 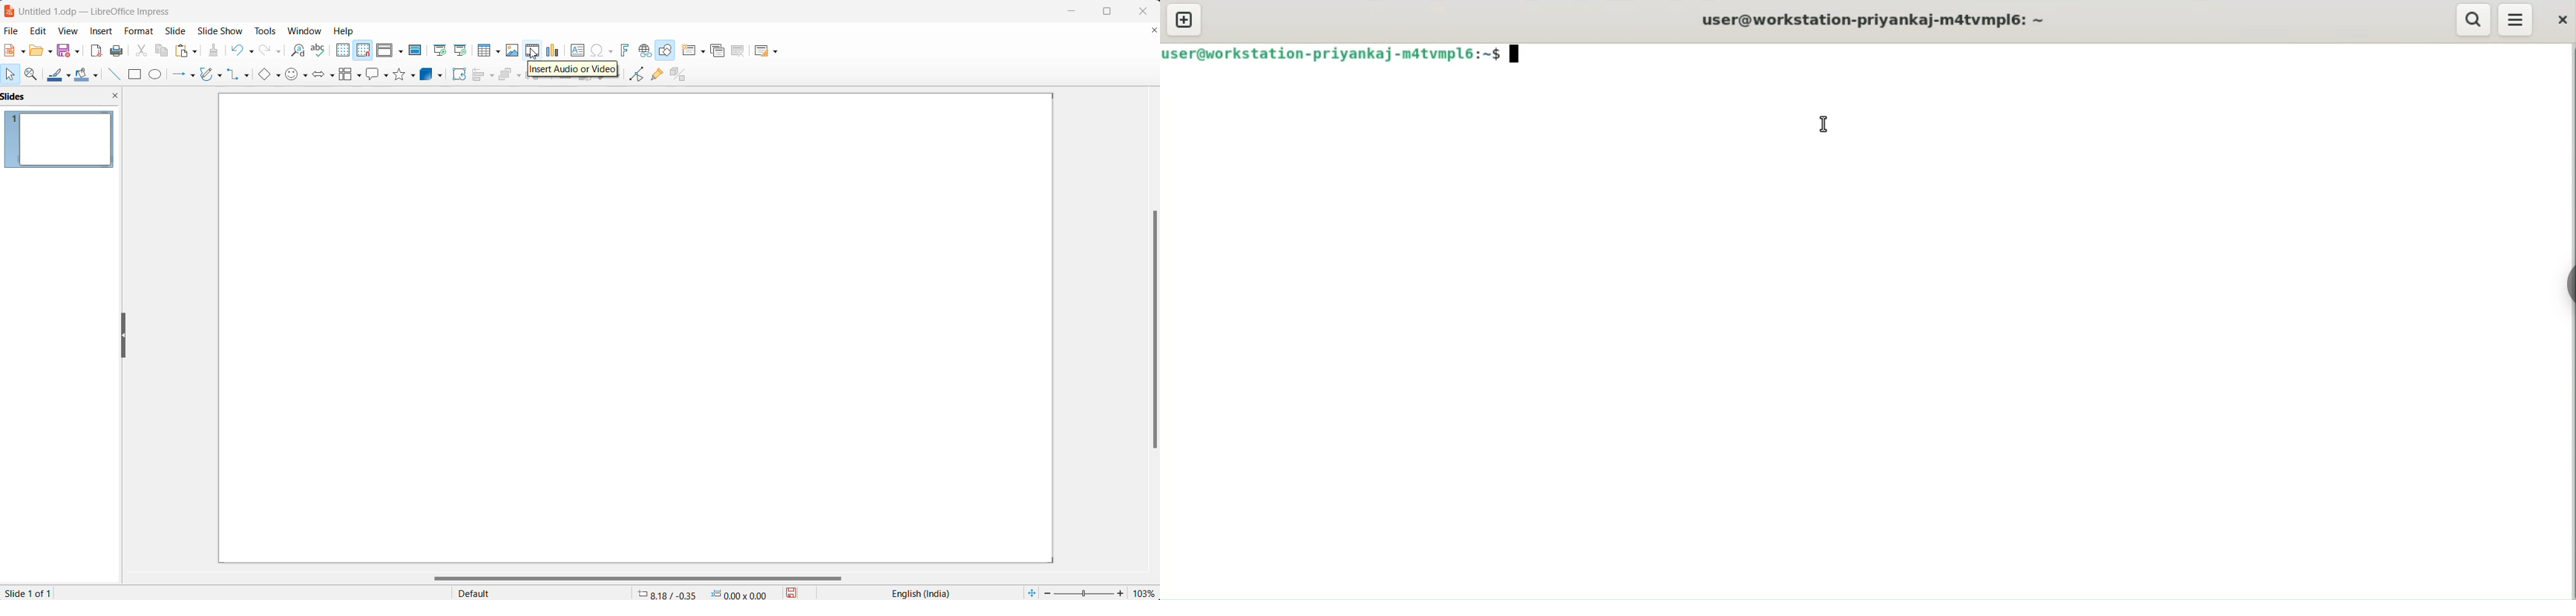 I want to click on find and replace, so click(x=299, y=52).